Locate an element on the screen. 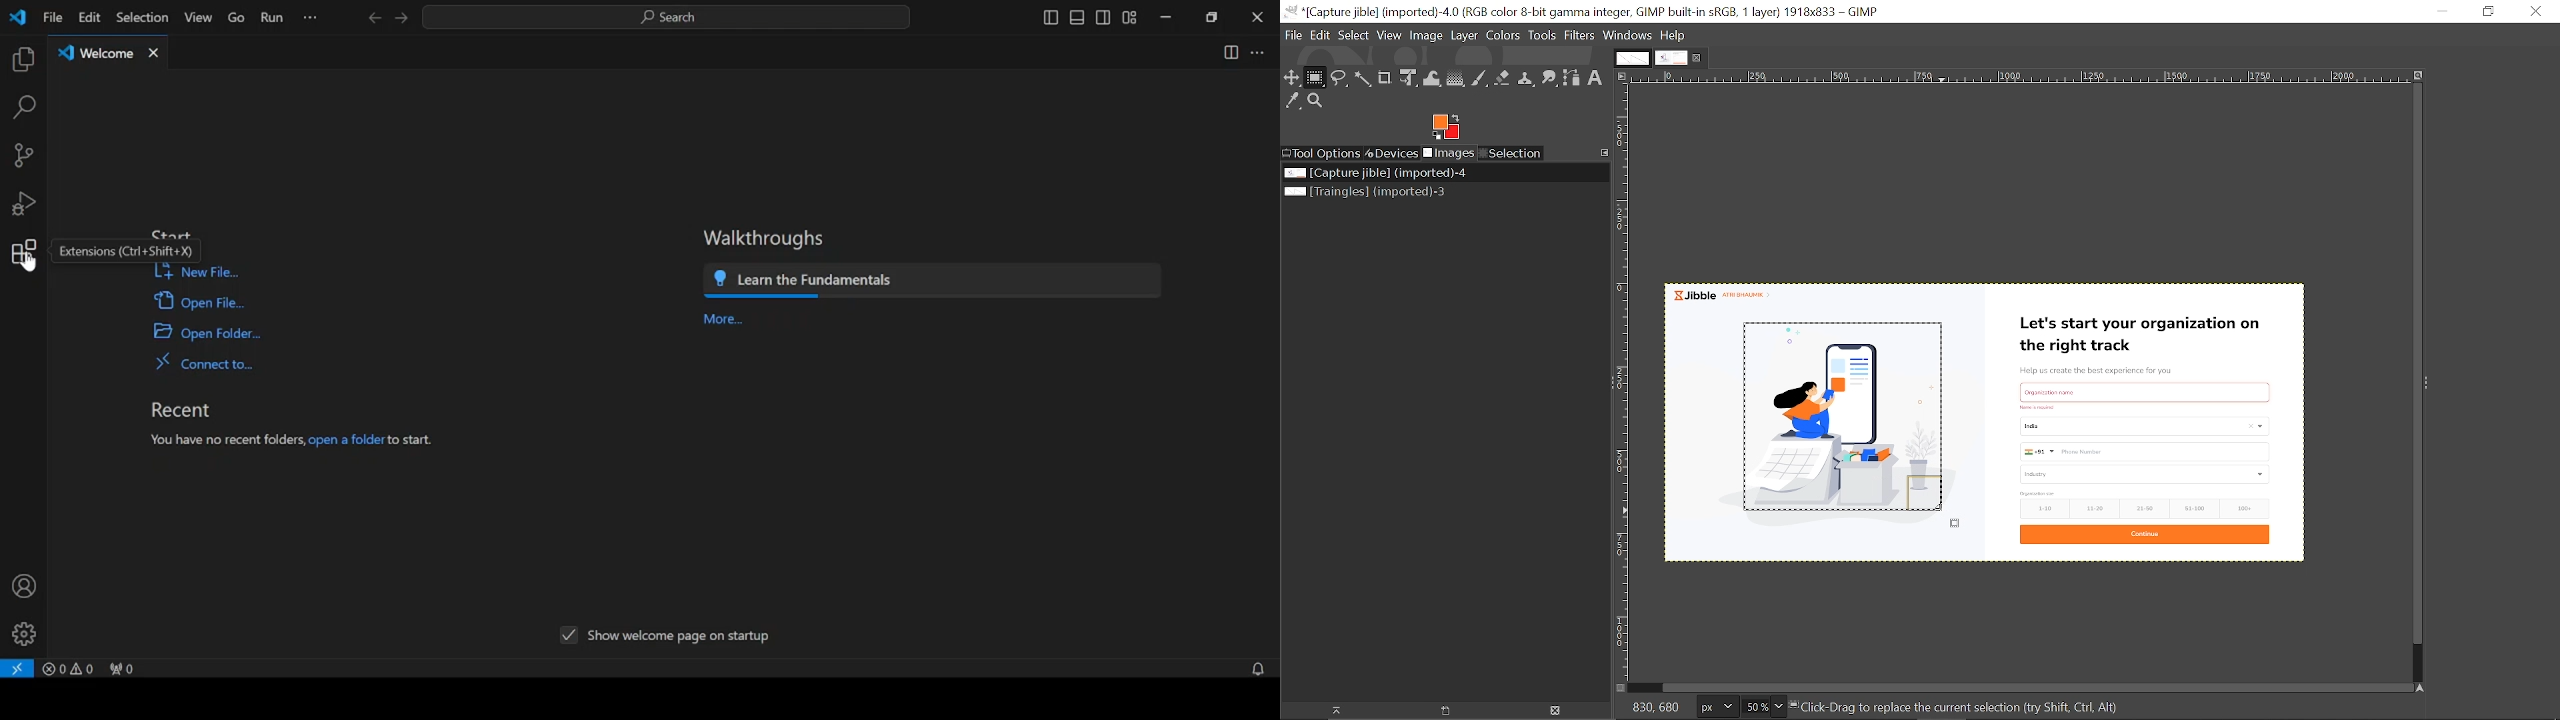 The image size is (2576, 728). Eraser tool is located at coordinates (1503, 77).